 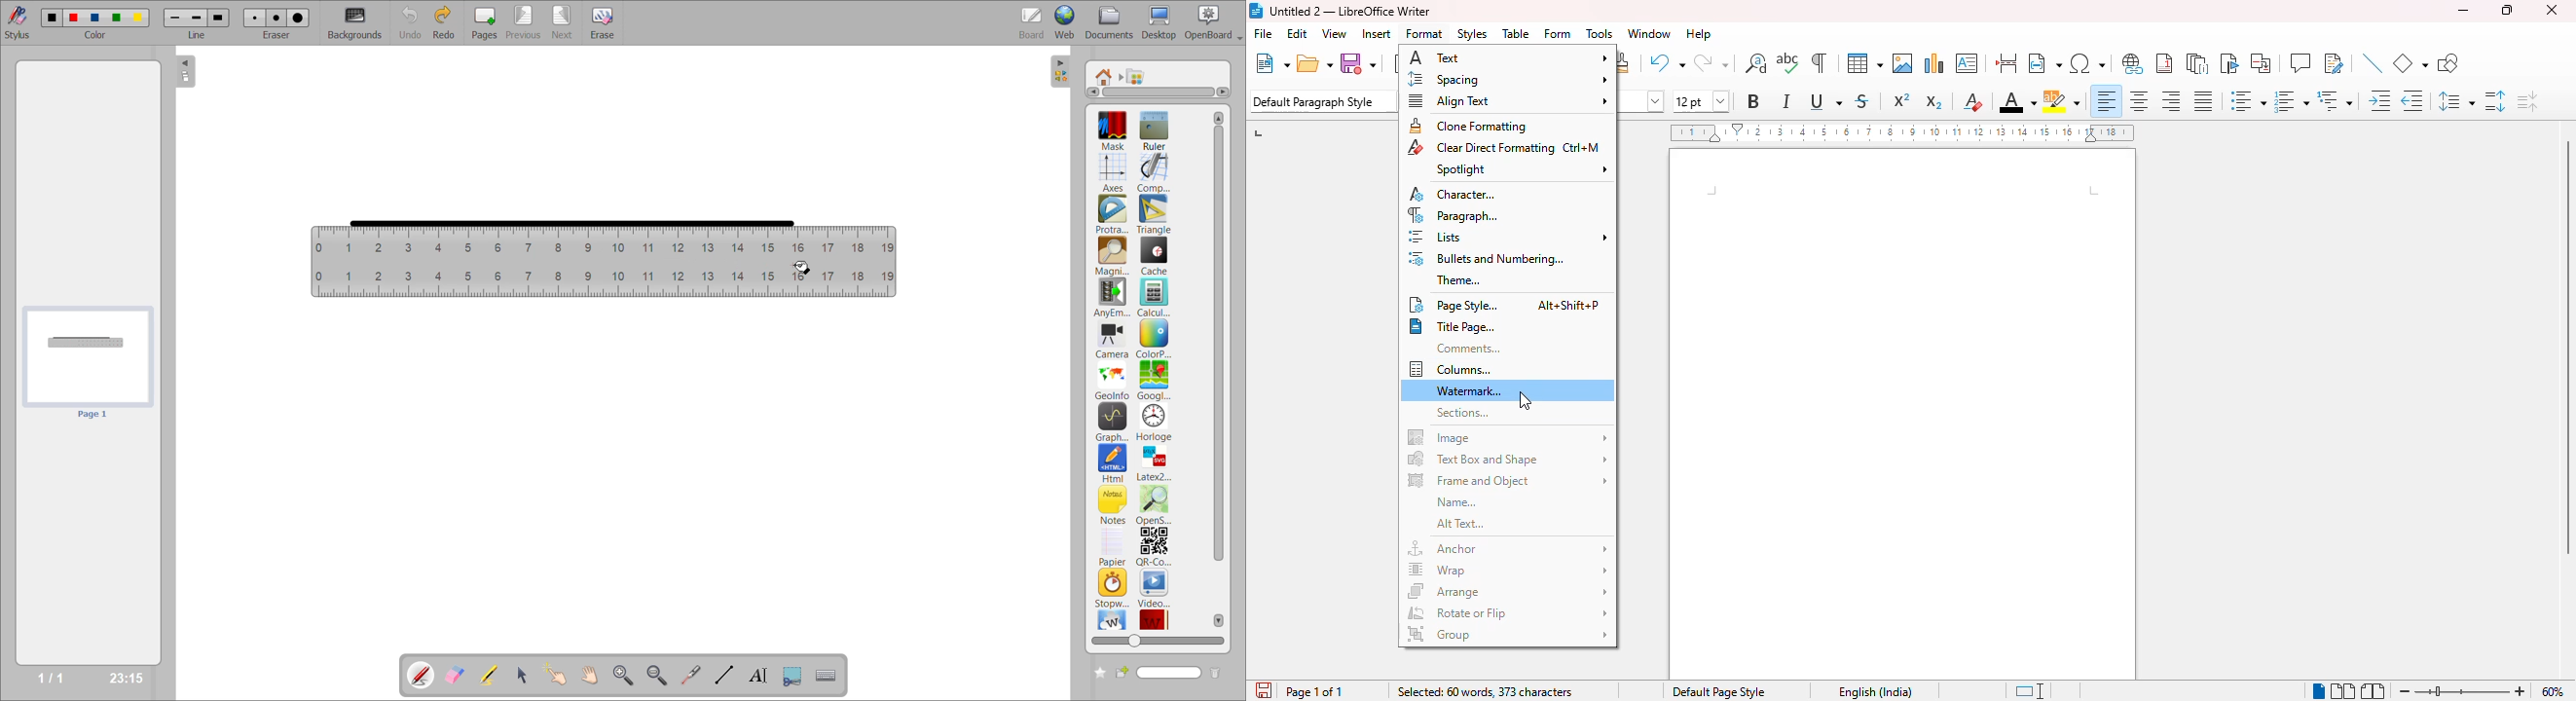 What do you see at coordinates (2300, 62) in the screenshot?
I see `insert comment` at bounding box center [2300, 62].